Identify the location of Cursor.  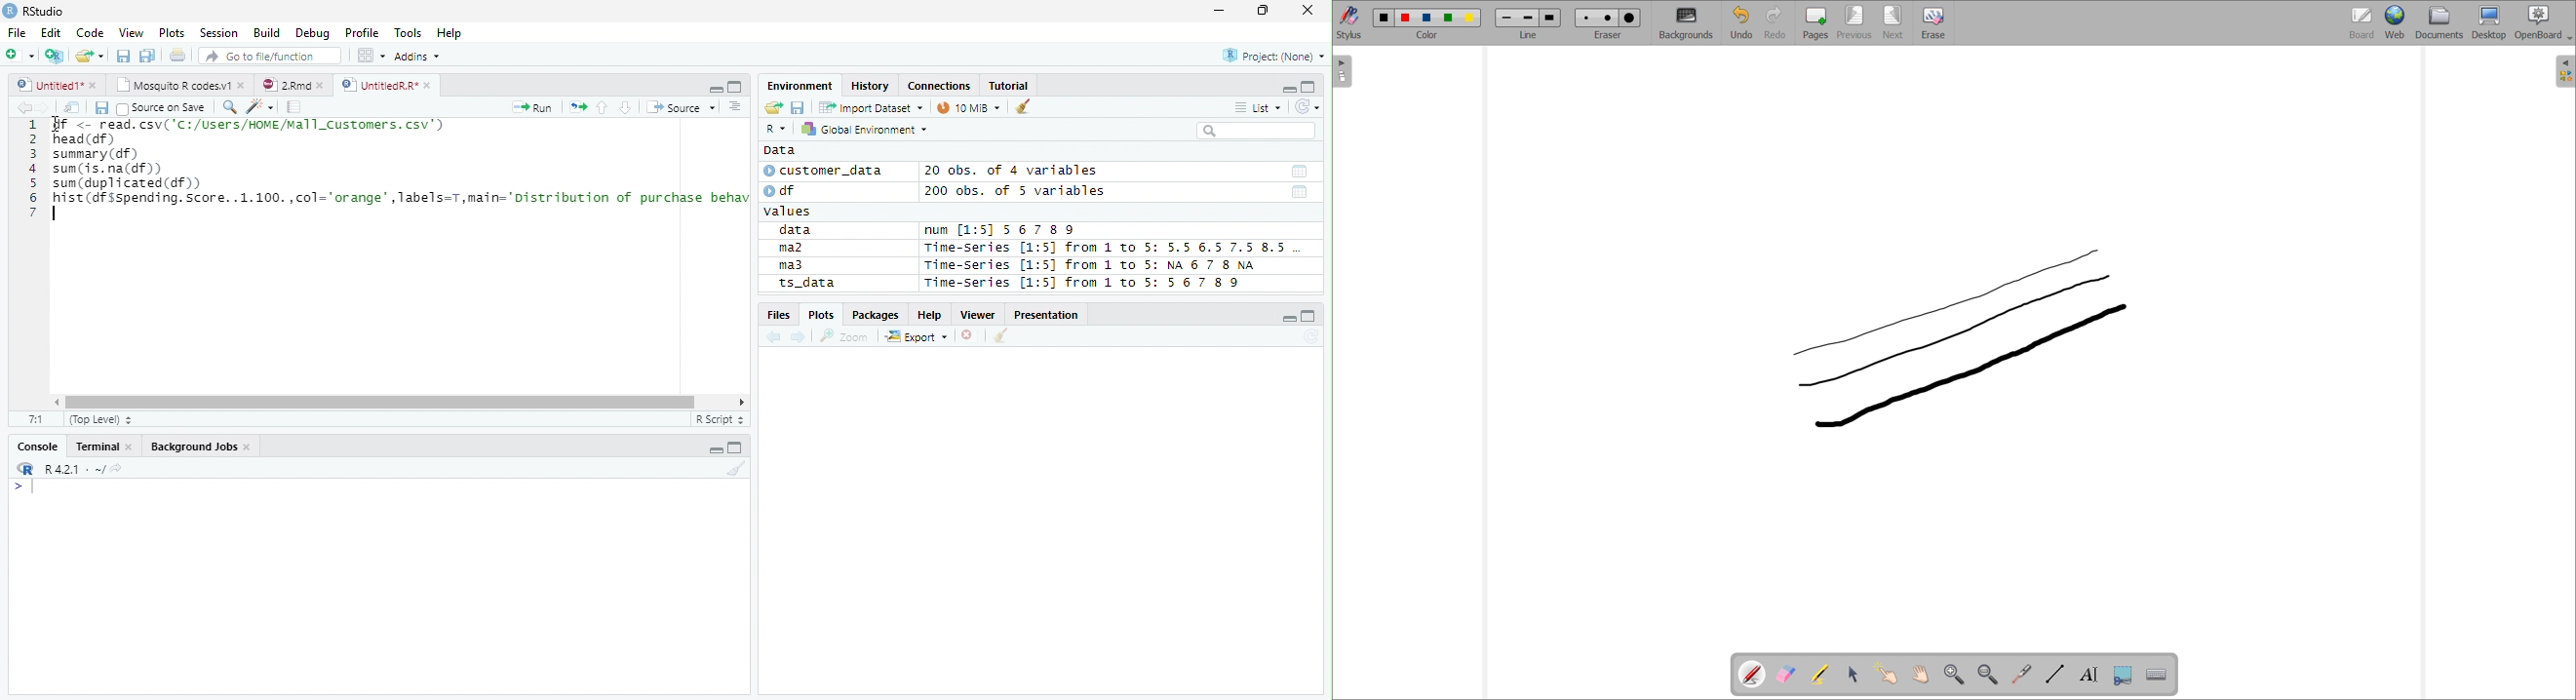
(56, 126).